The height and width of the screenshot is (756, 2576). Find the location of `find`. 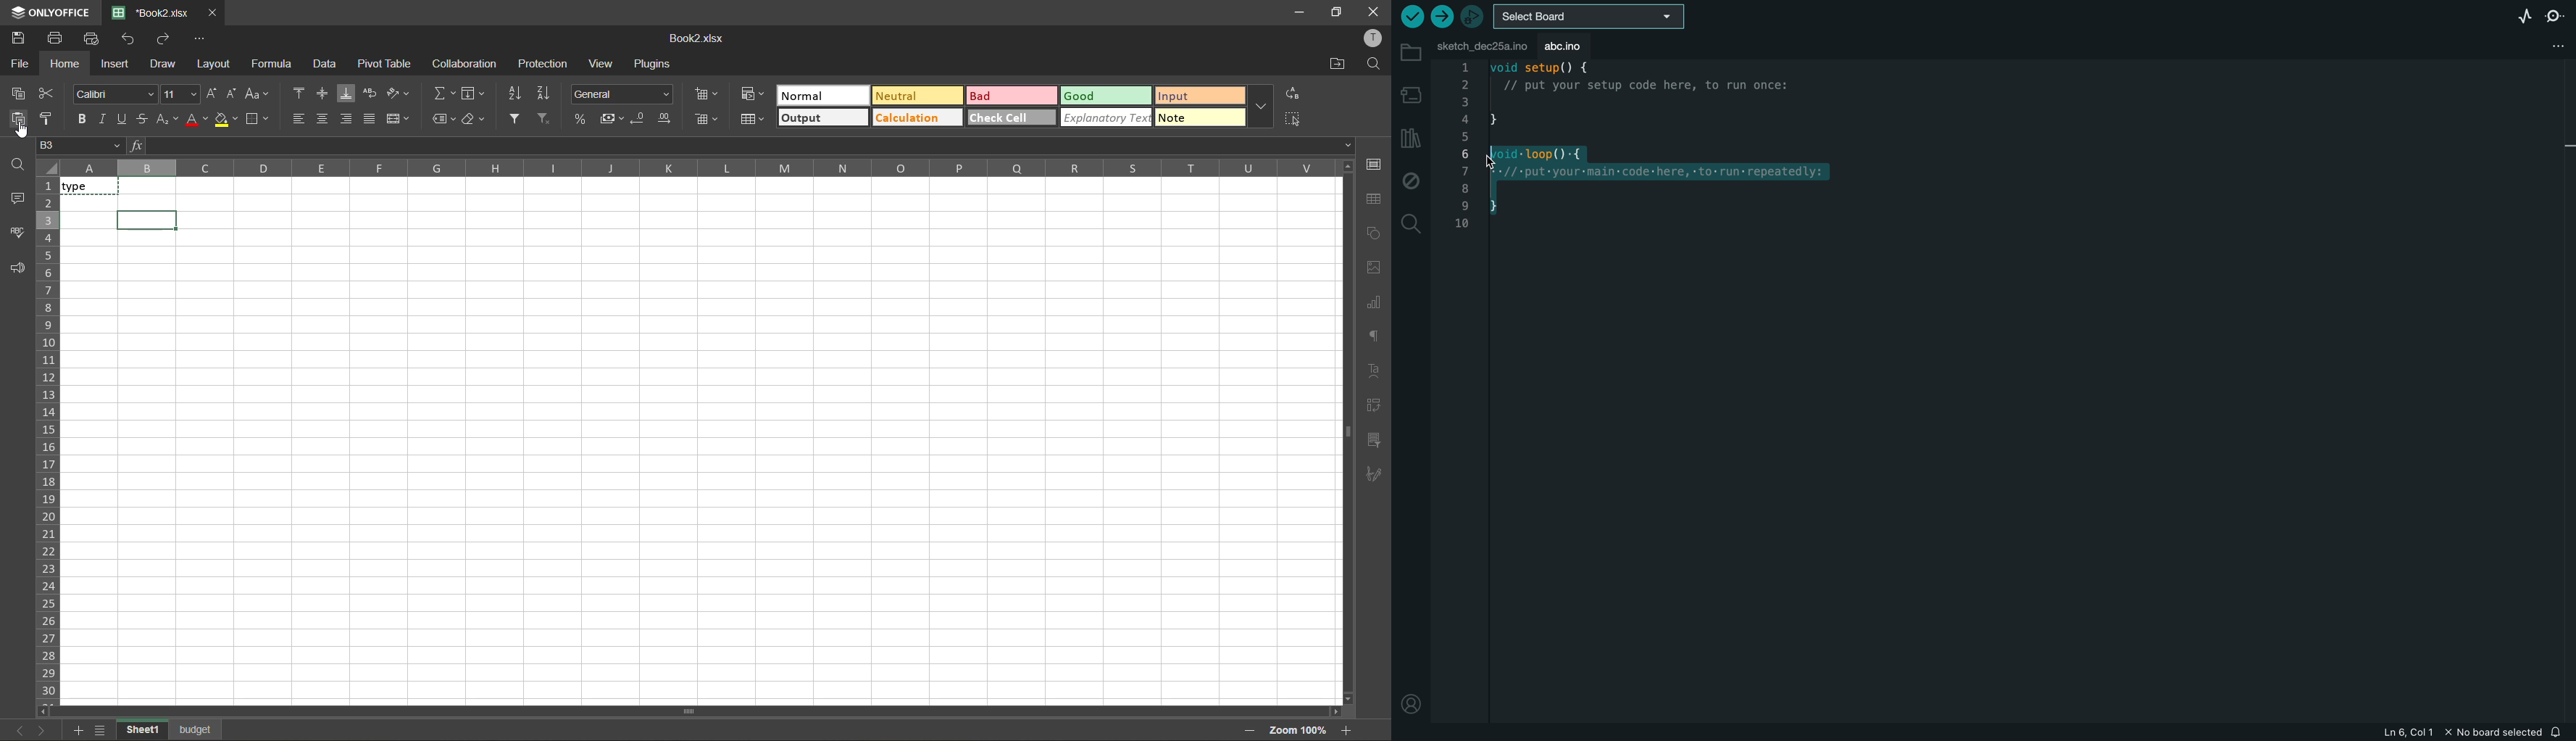

find is located at coordinates (1373, 65).